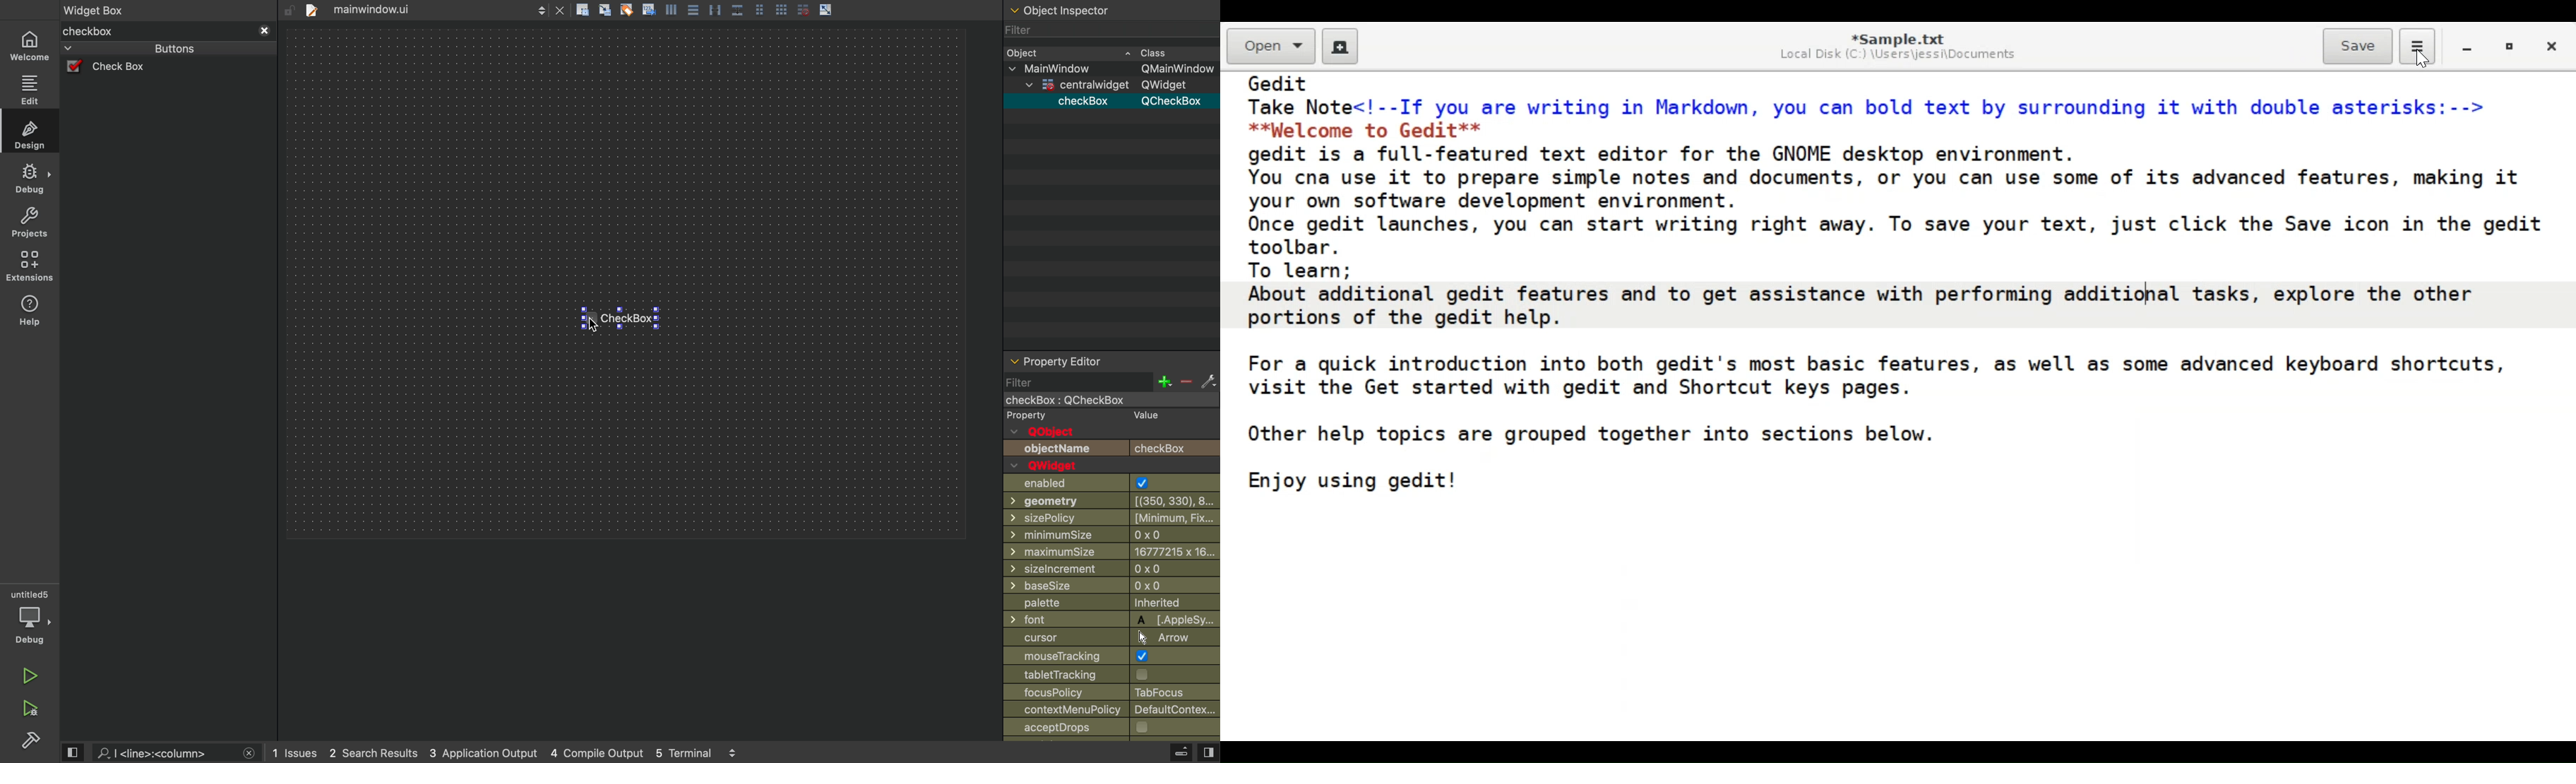 This screenshot has height=784, width=2576. Describe the element at coordinates (671, 9) in the screenshot. I see `align left` at that location.